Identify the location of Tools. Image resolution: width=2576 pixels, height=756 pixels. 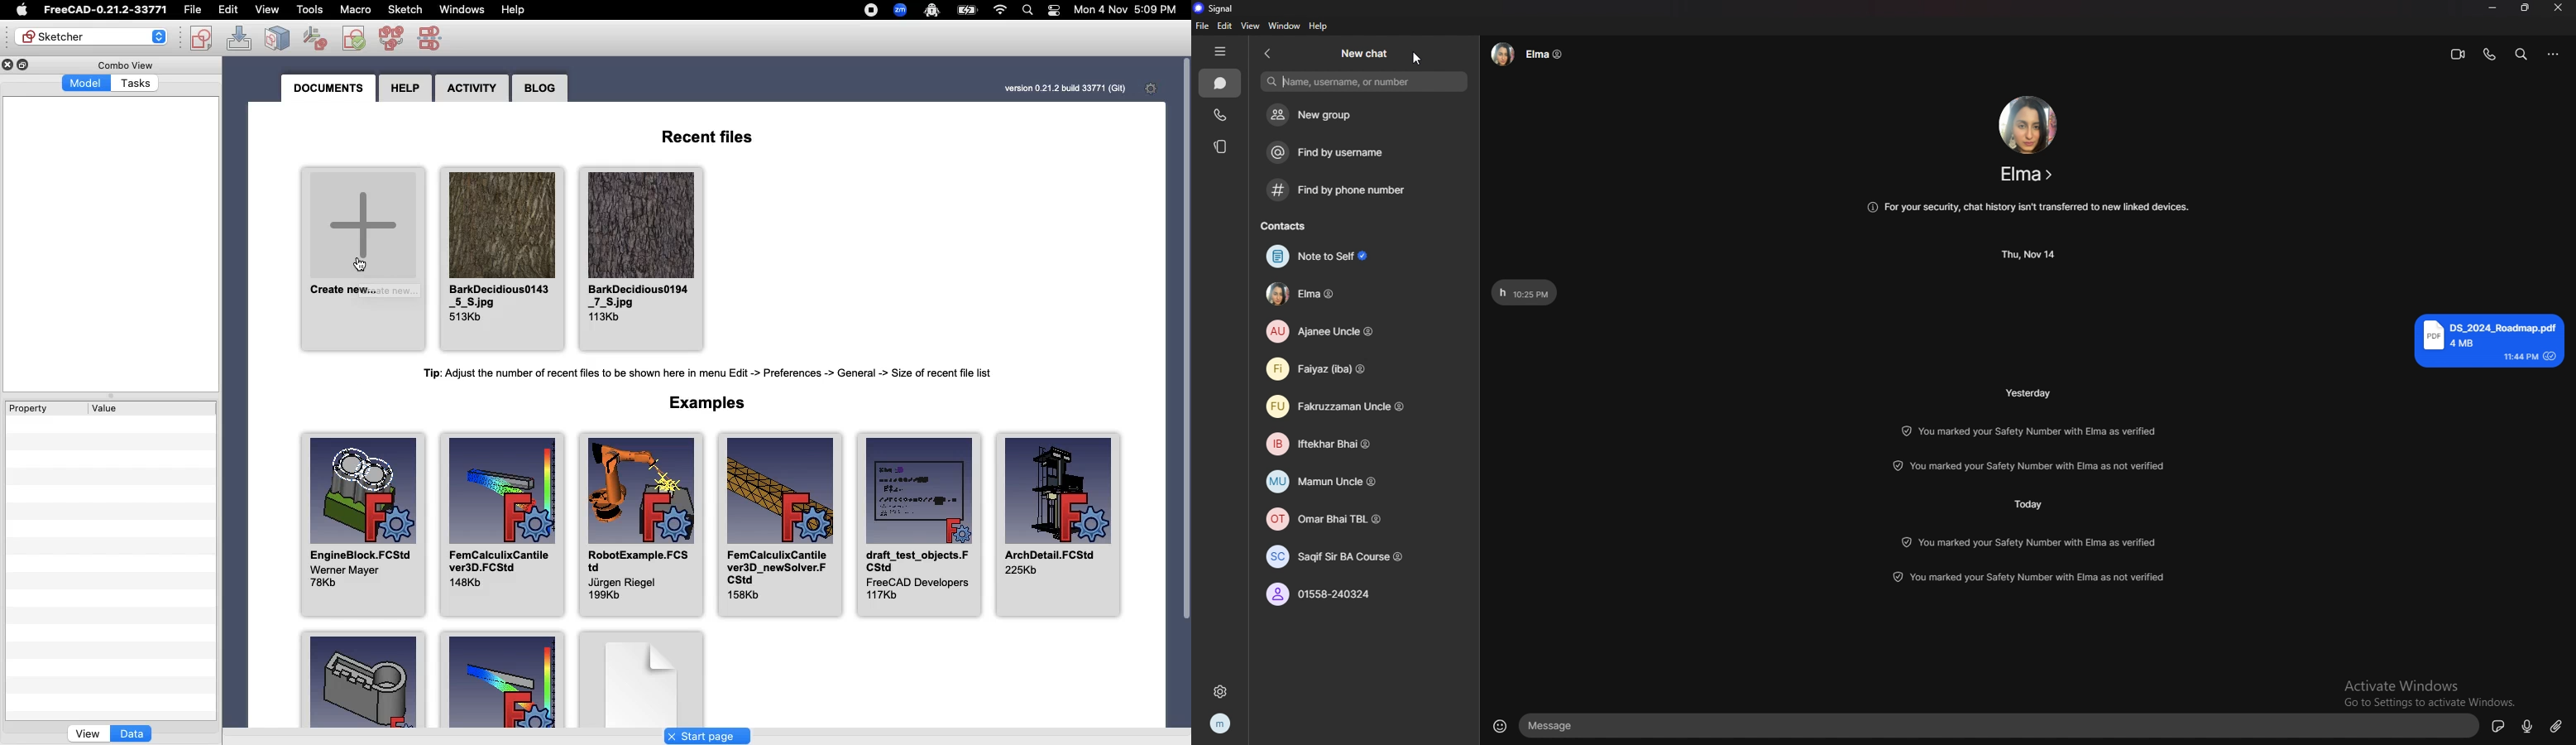
(309, 9).